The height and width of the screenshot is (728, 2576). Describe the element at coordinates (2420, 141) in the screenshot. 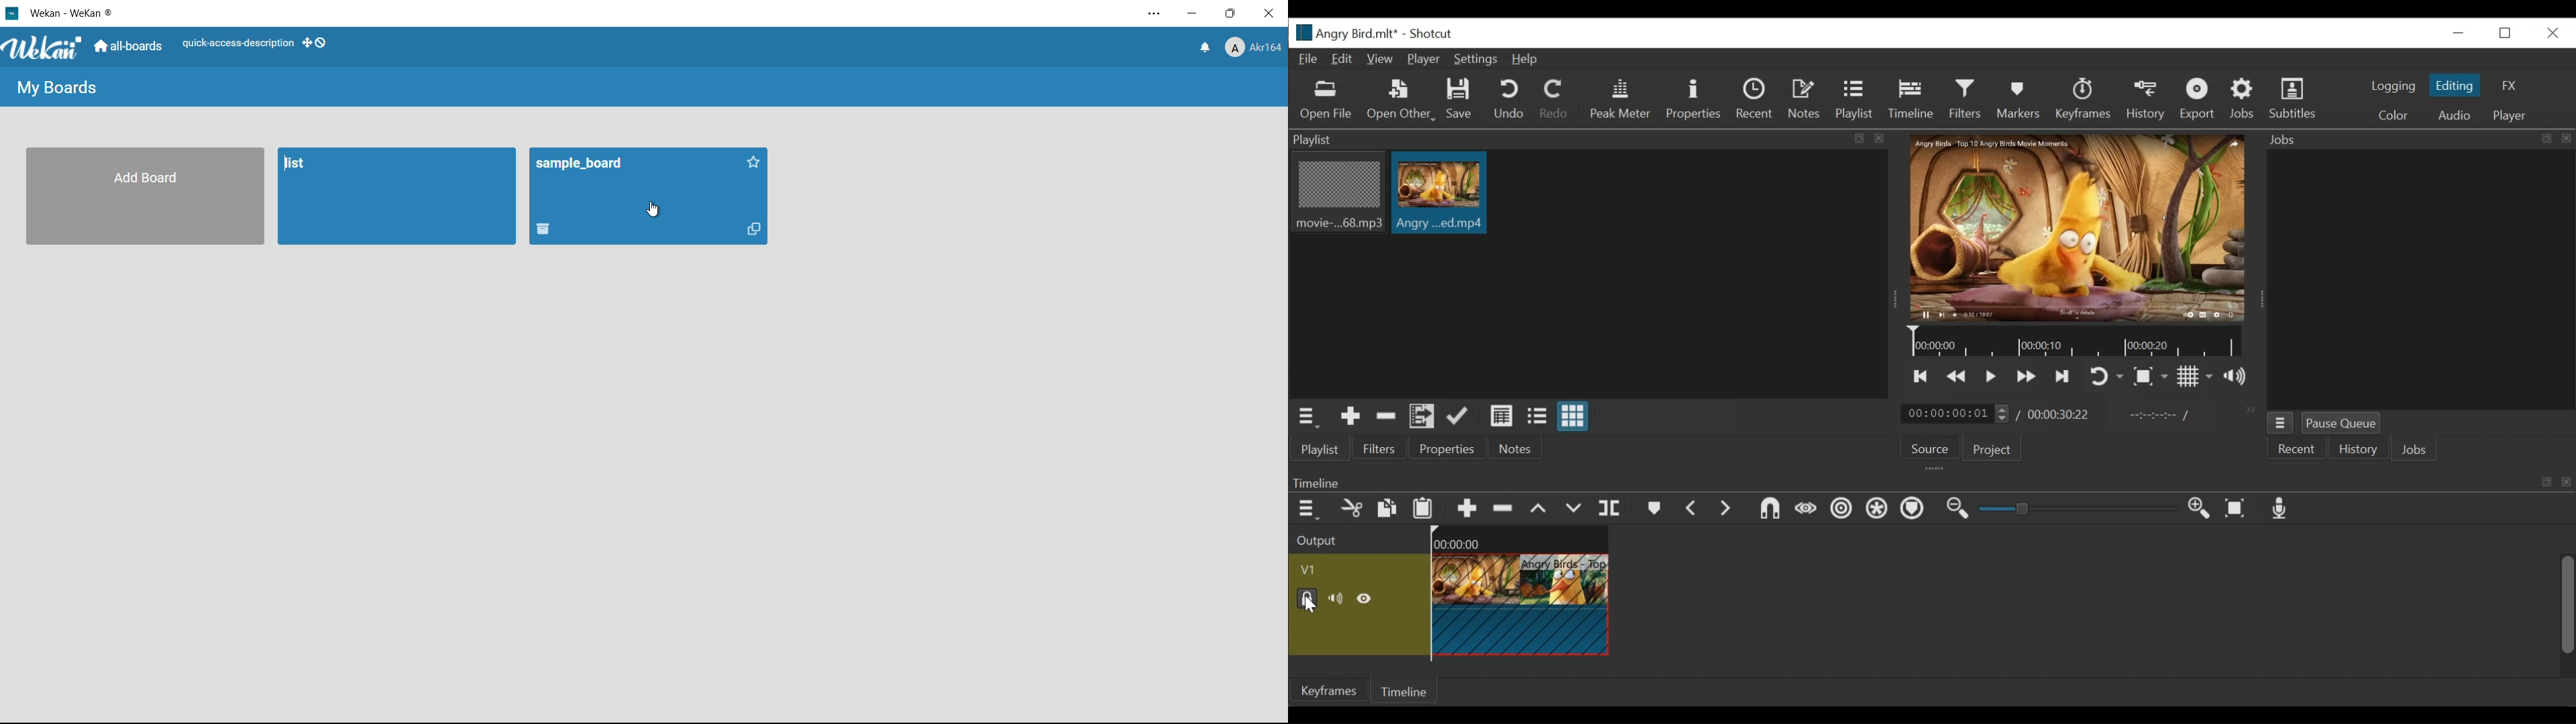

I see `Jobs Pnael` at that location.